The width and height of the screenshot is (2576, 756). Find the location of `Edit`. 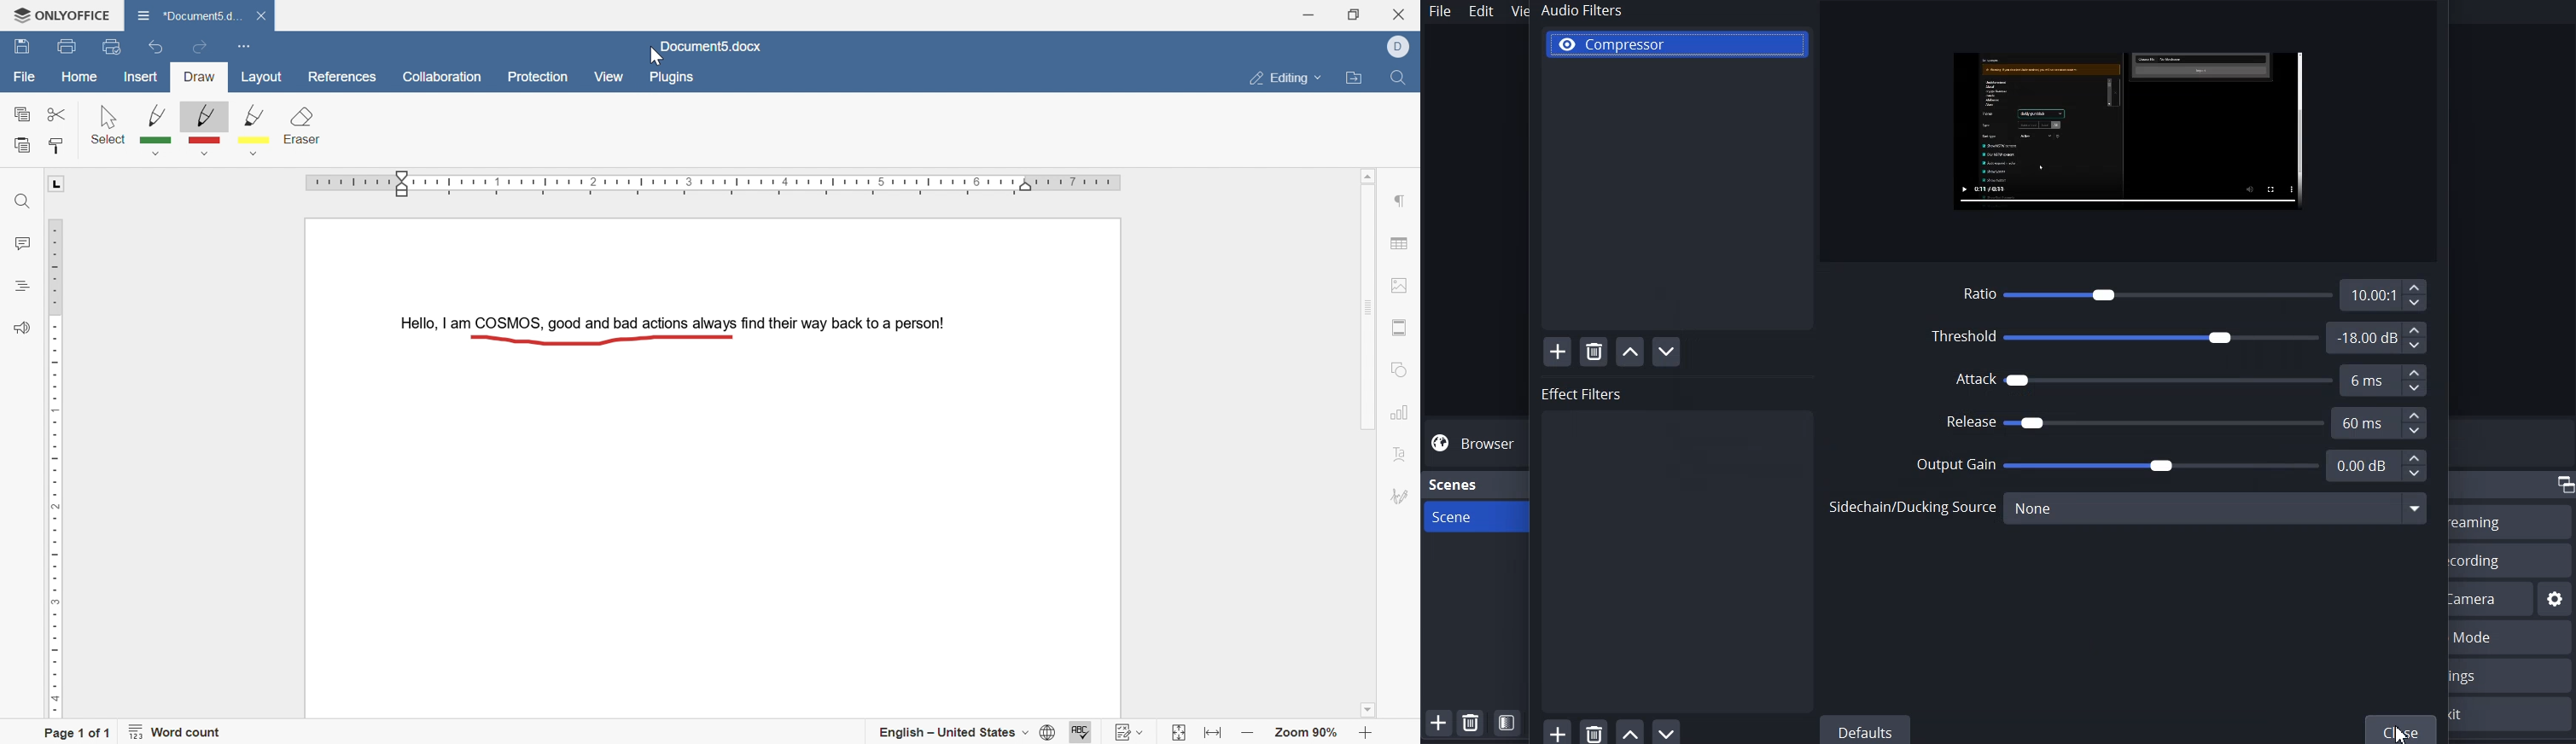

Edit is located at coordinates (1483, 11).